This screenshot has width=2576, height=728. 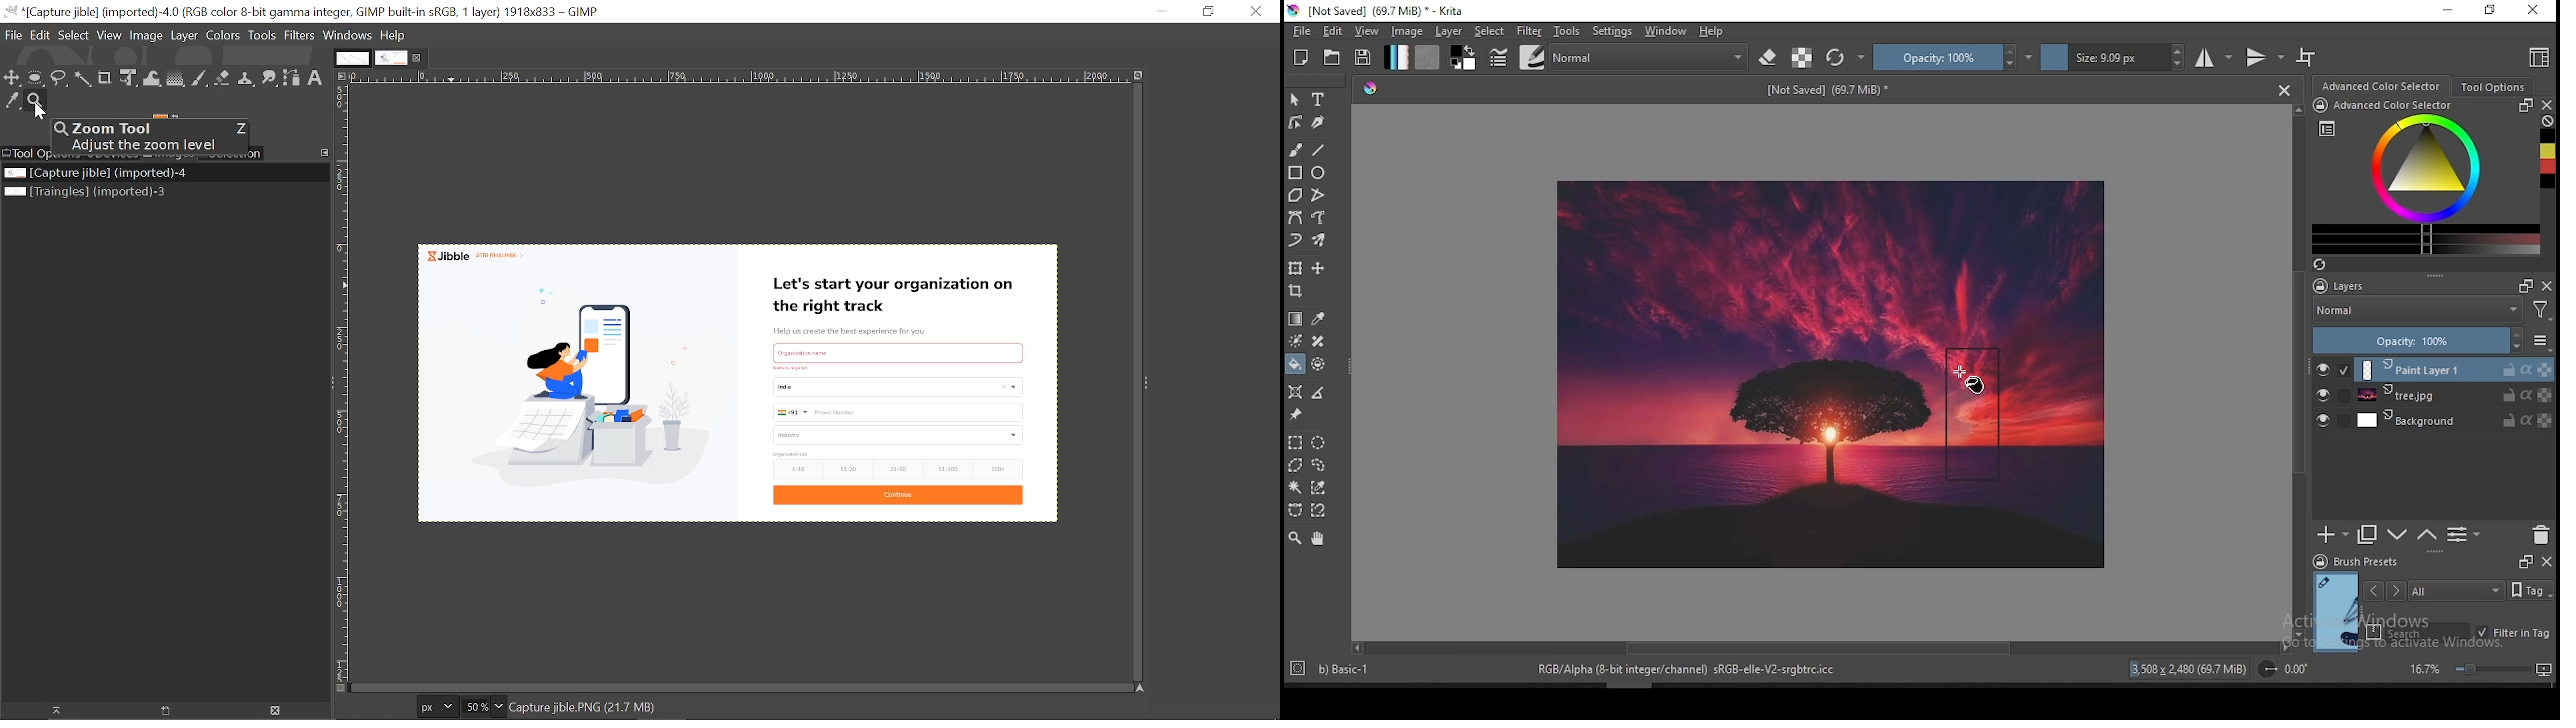 I want to click on Horizontal ruler, so click(x=739, y=76).